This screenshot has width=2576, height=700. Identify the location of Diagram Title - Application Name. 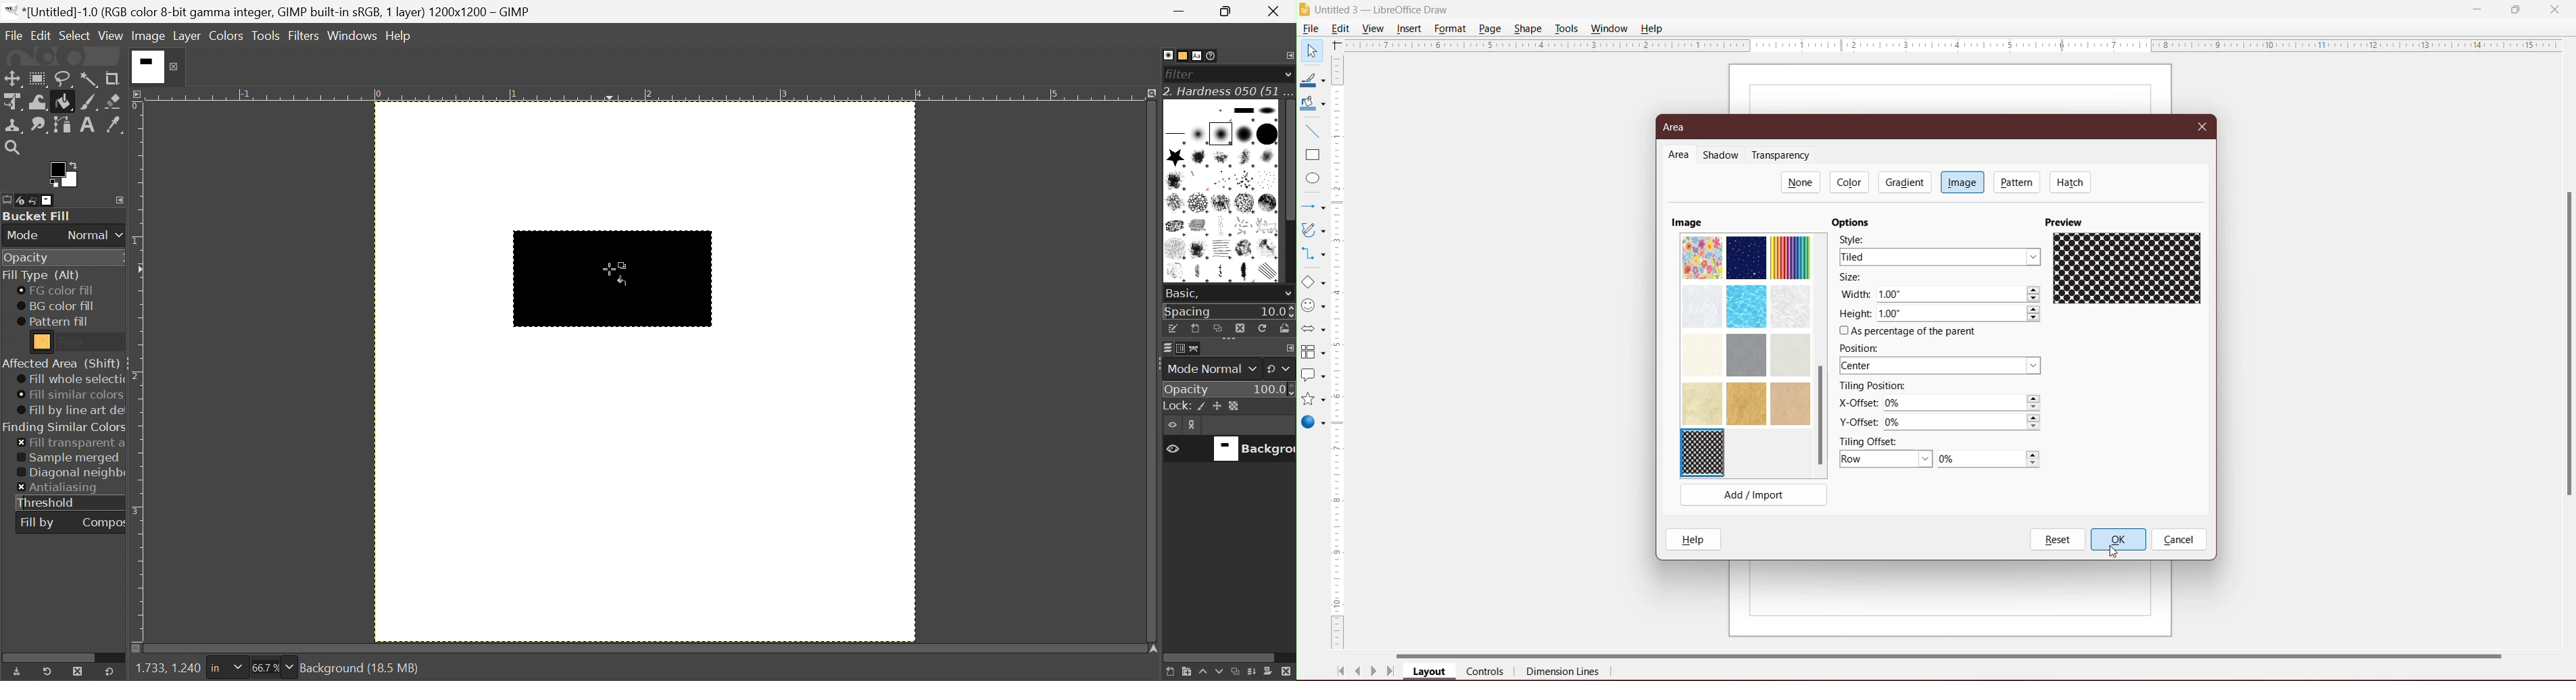
(1386, 9).